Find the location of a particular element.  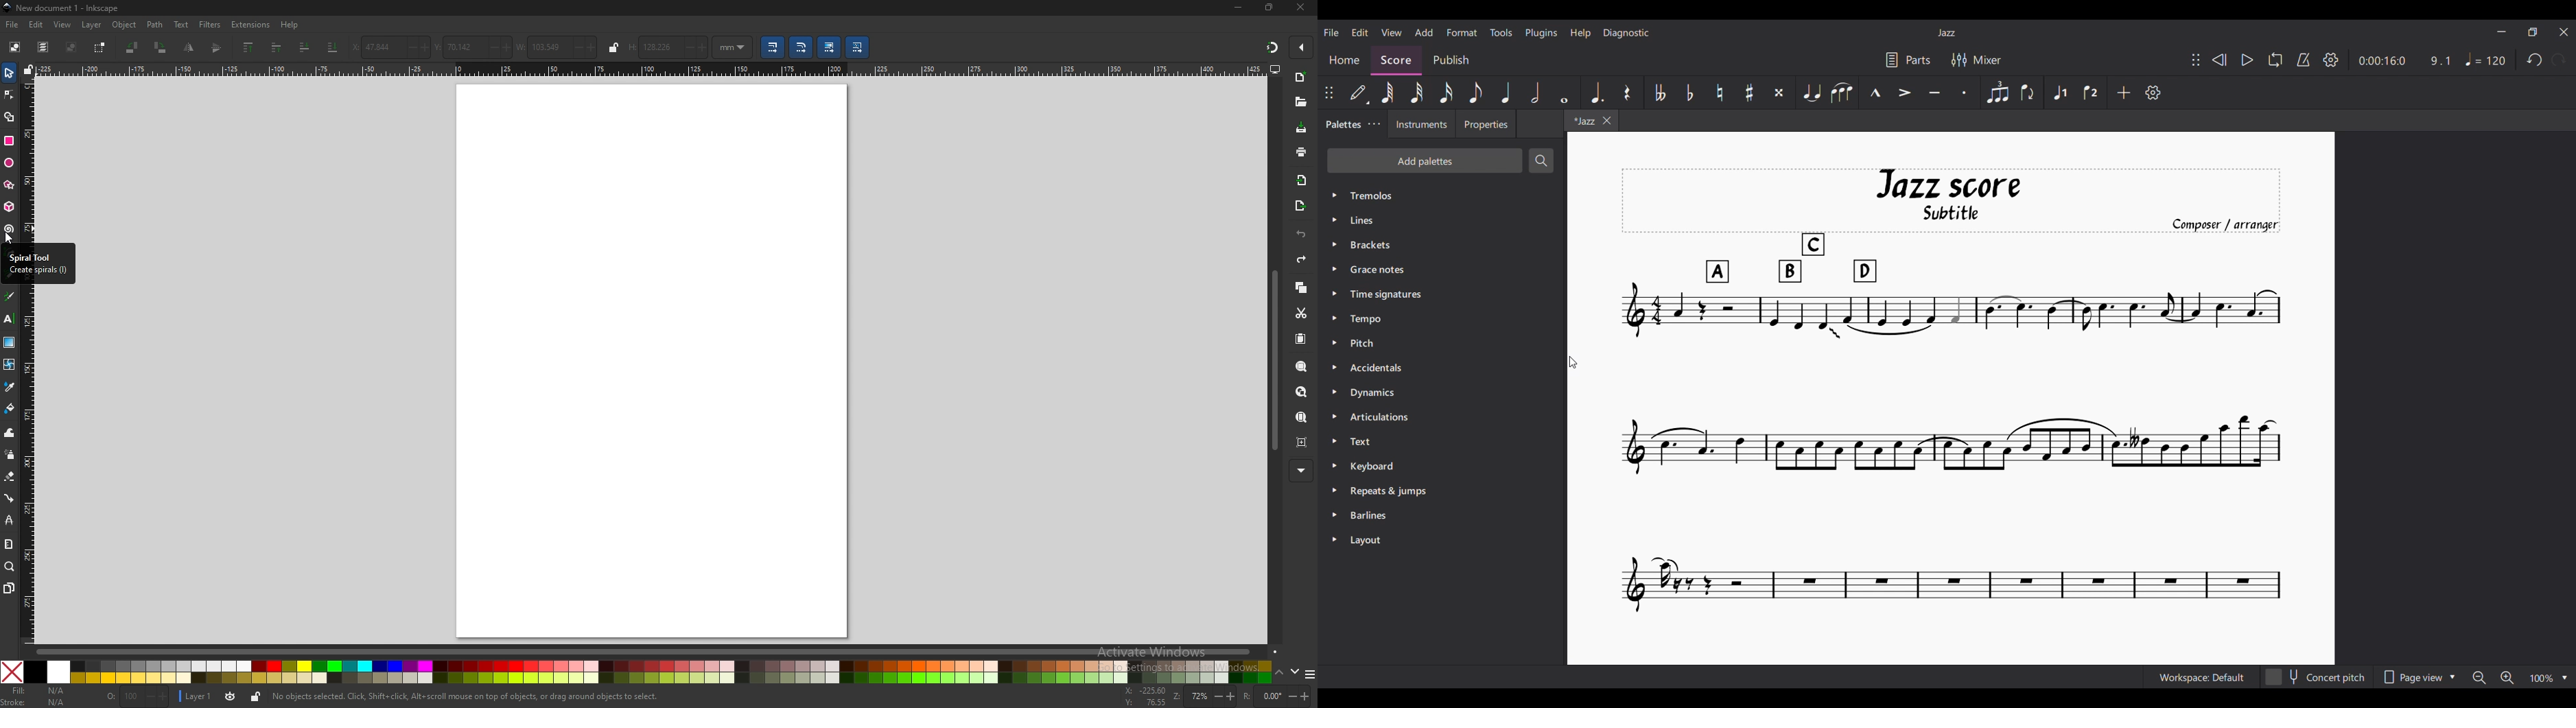

Marcato is located at coordinates (1876, 92).